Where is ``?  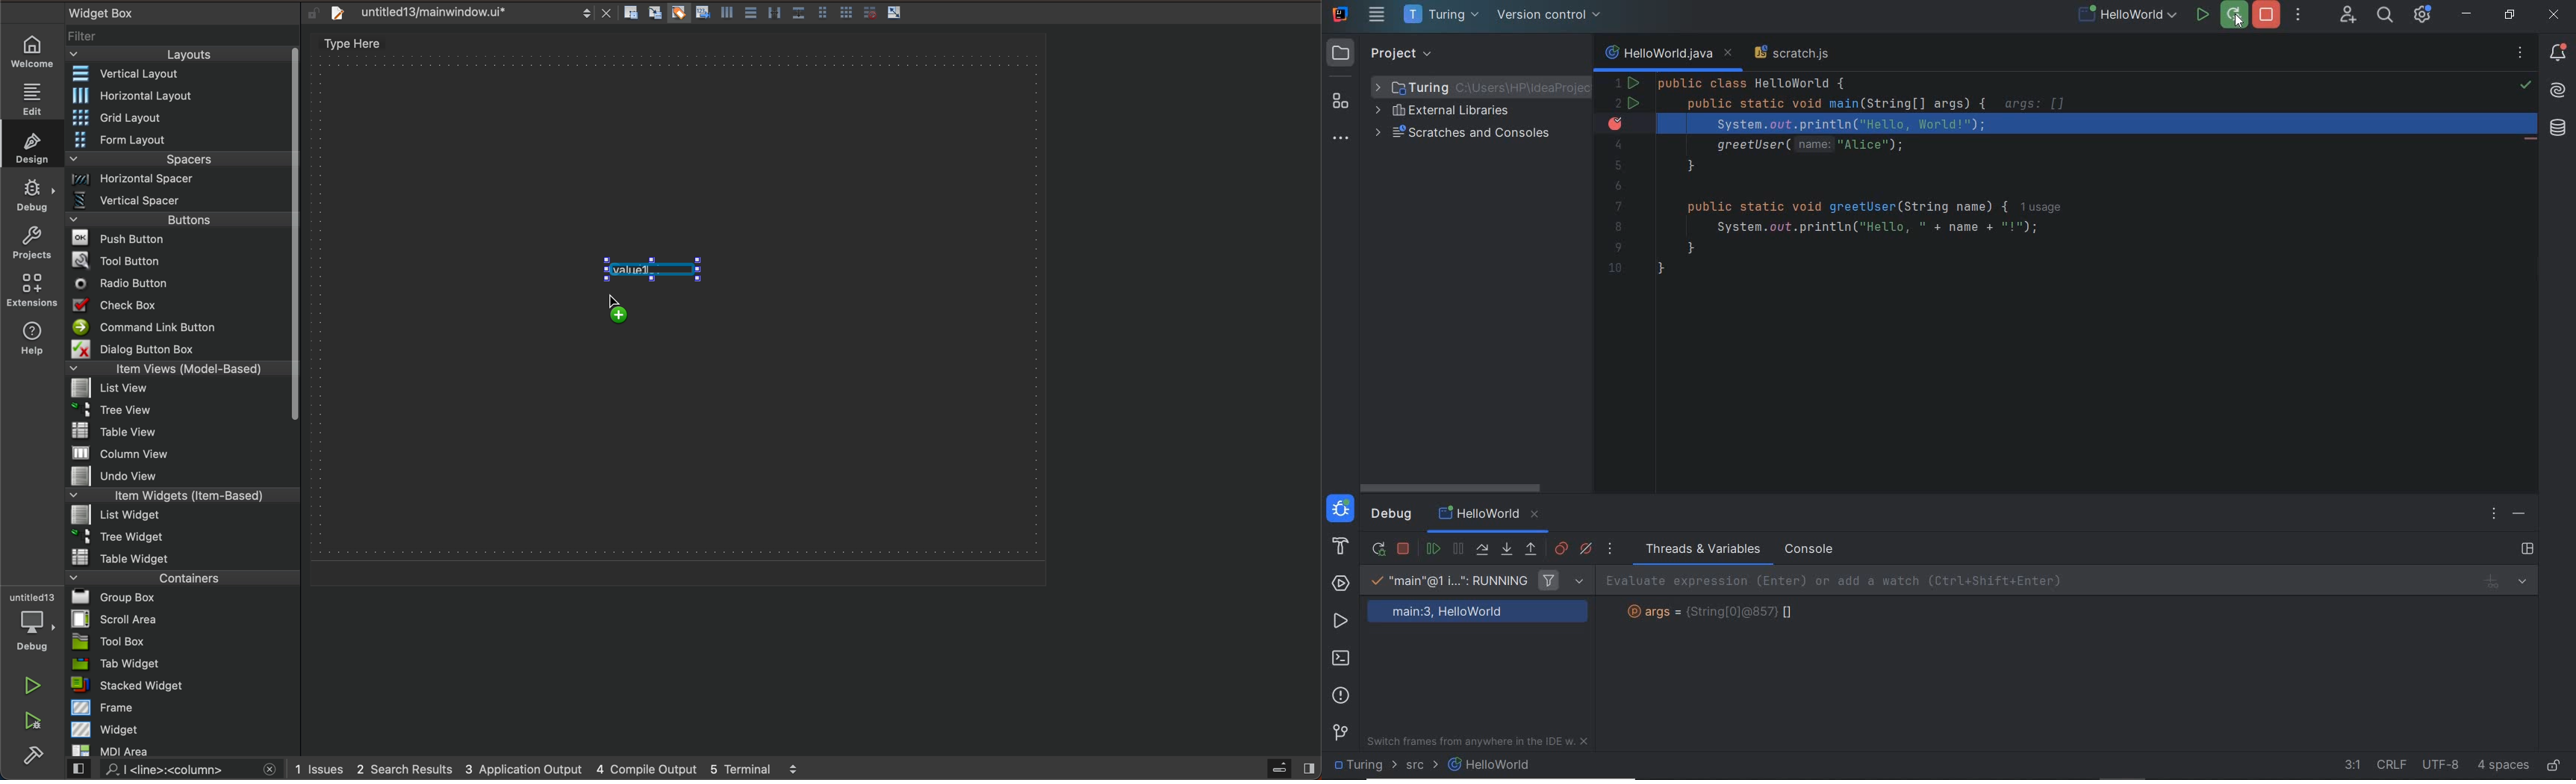
 is located at coordinates (822, 13).